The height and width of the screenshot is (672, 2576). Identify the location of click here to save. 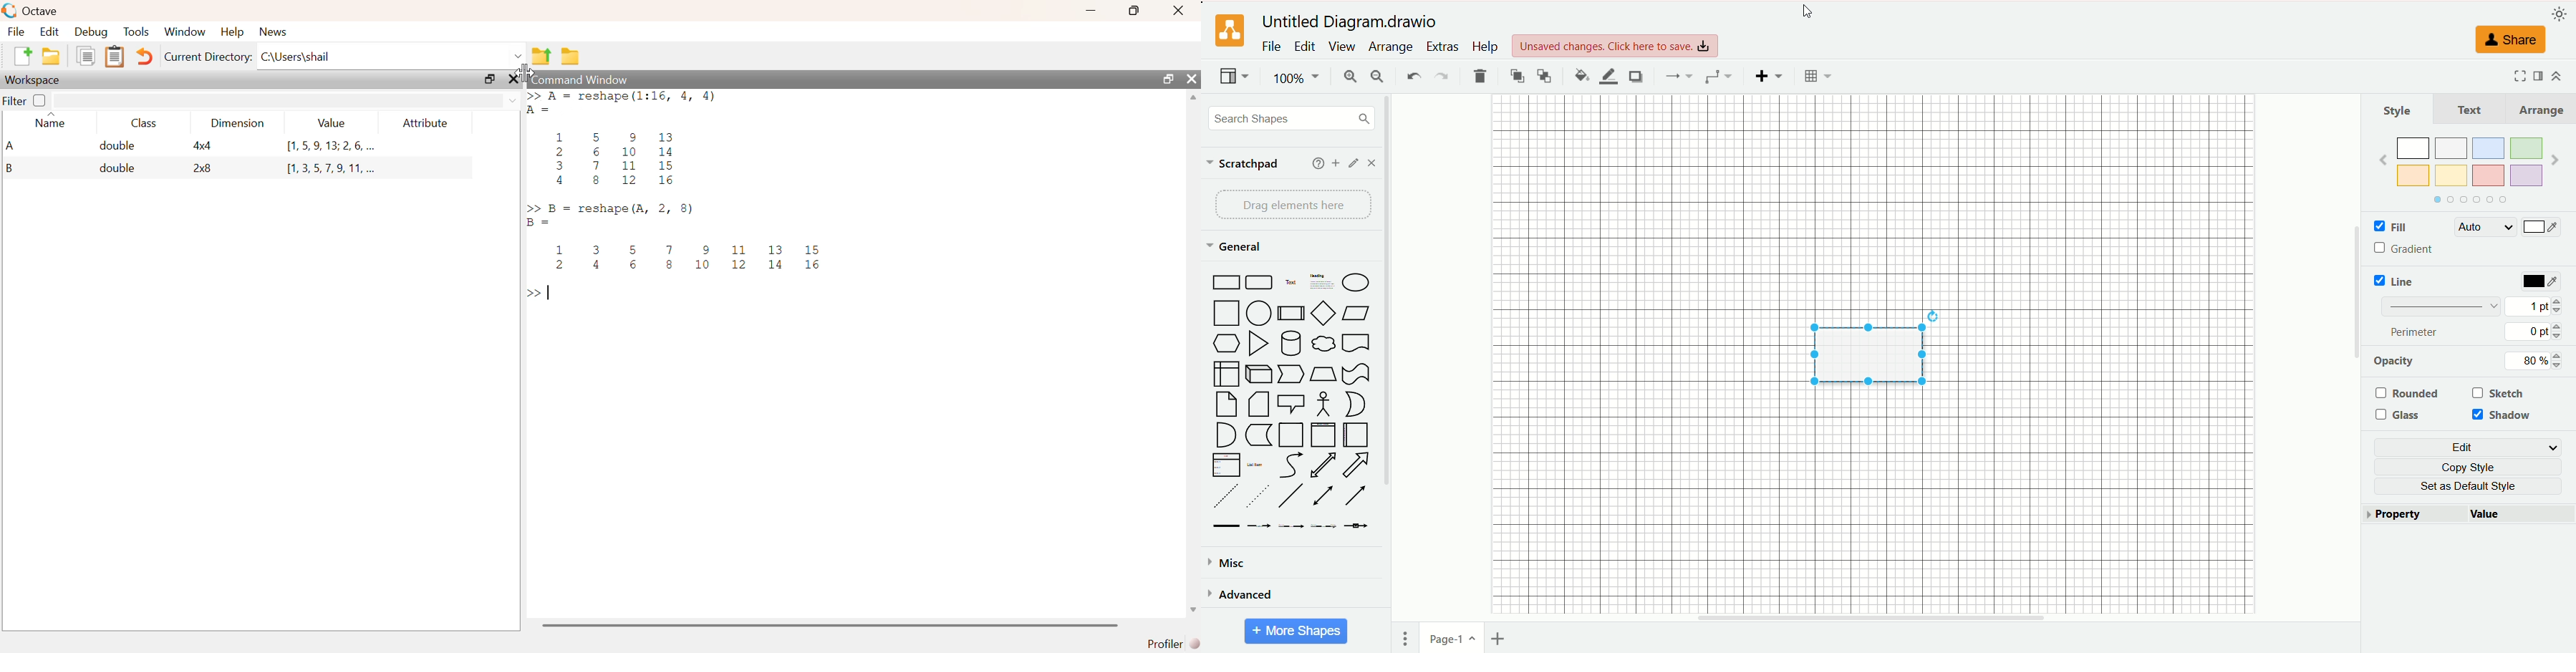
(1616, 46).